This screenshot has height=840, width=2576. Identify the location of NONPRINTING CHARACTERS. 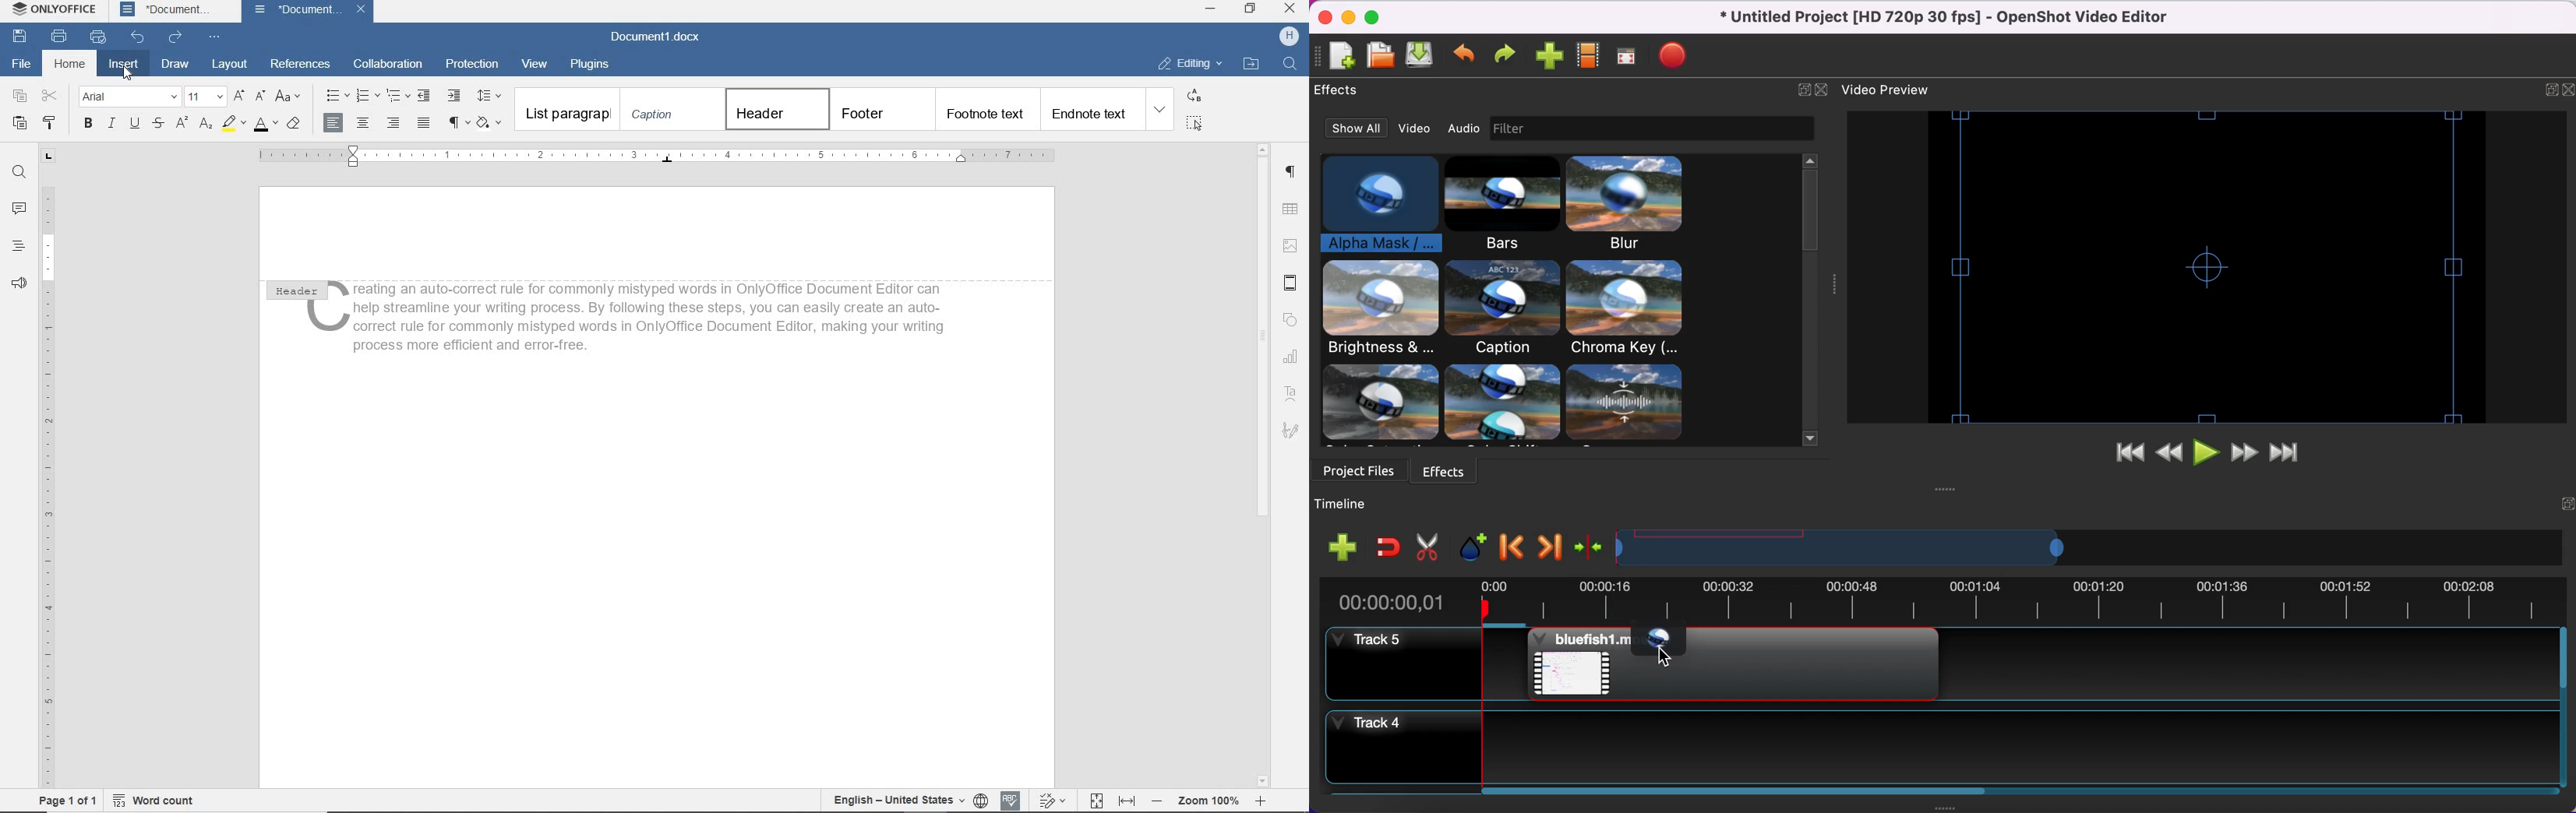
(458, 123).